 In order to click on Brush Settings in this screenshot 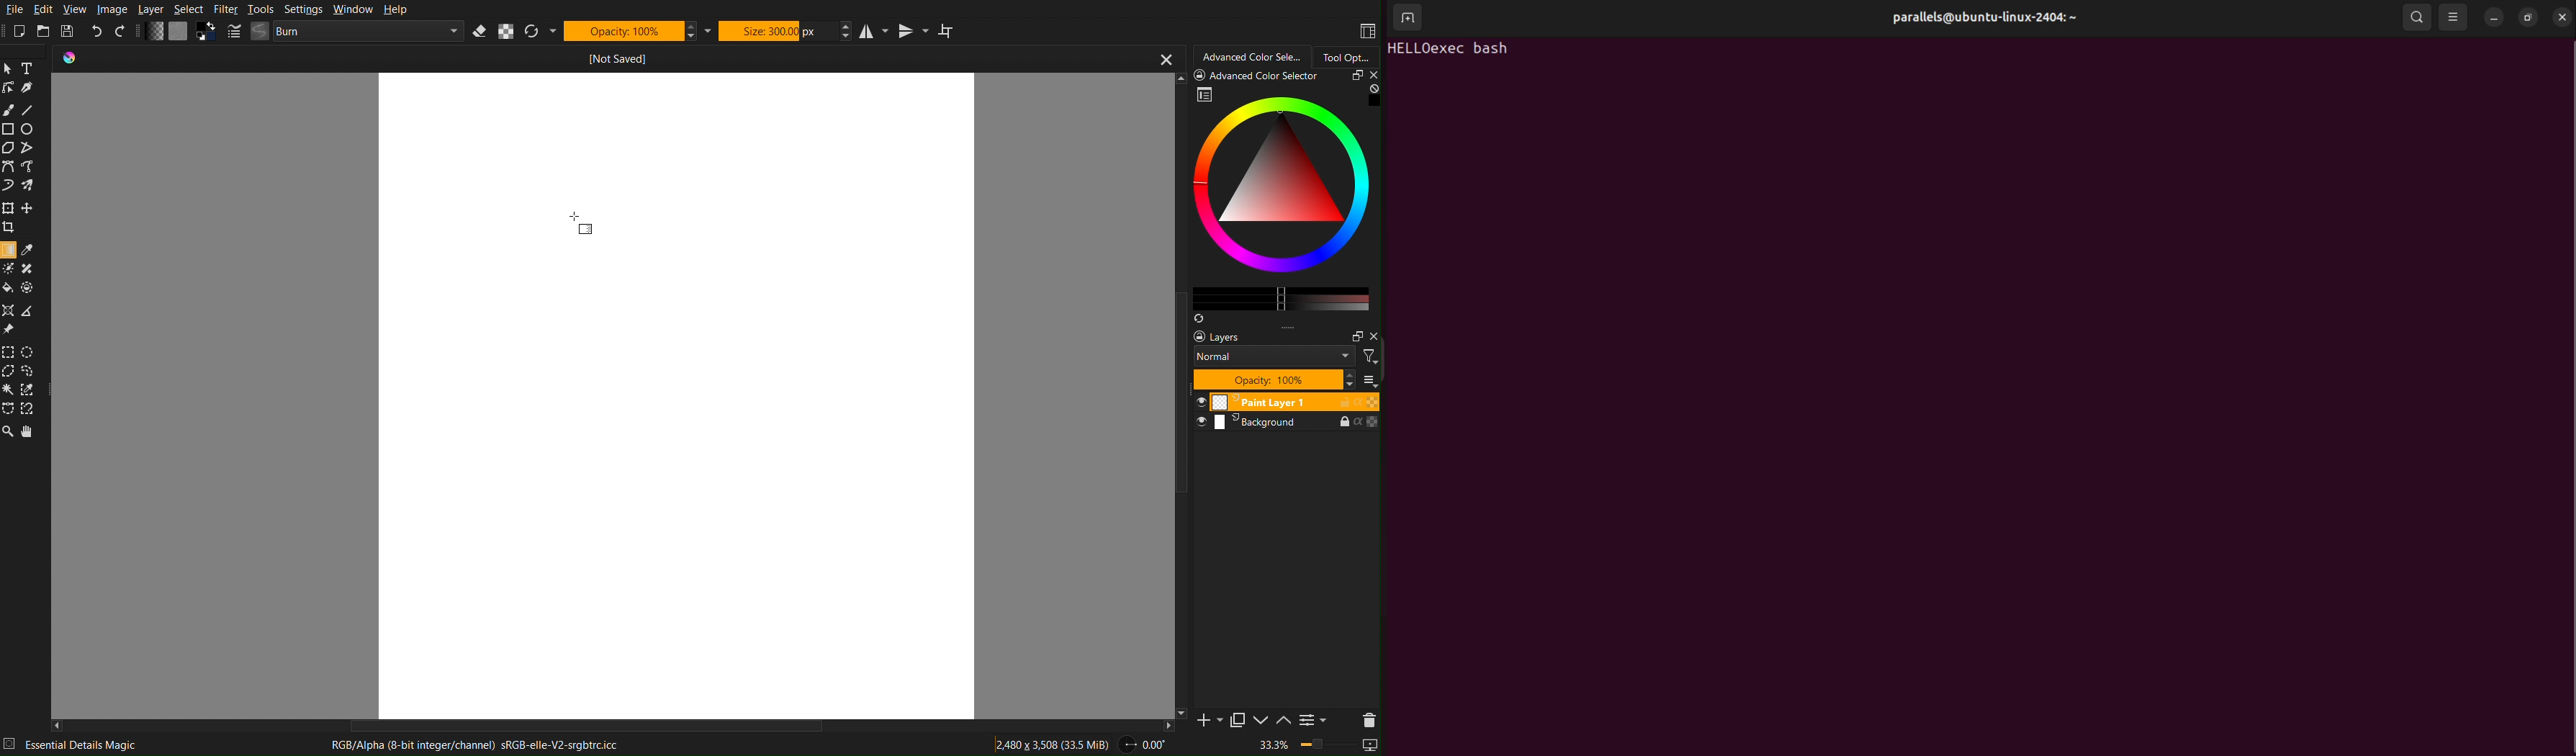, I will do `click(347, 32)`.